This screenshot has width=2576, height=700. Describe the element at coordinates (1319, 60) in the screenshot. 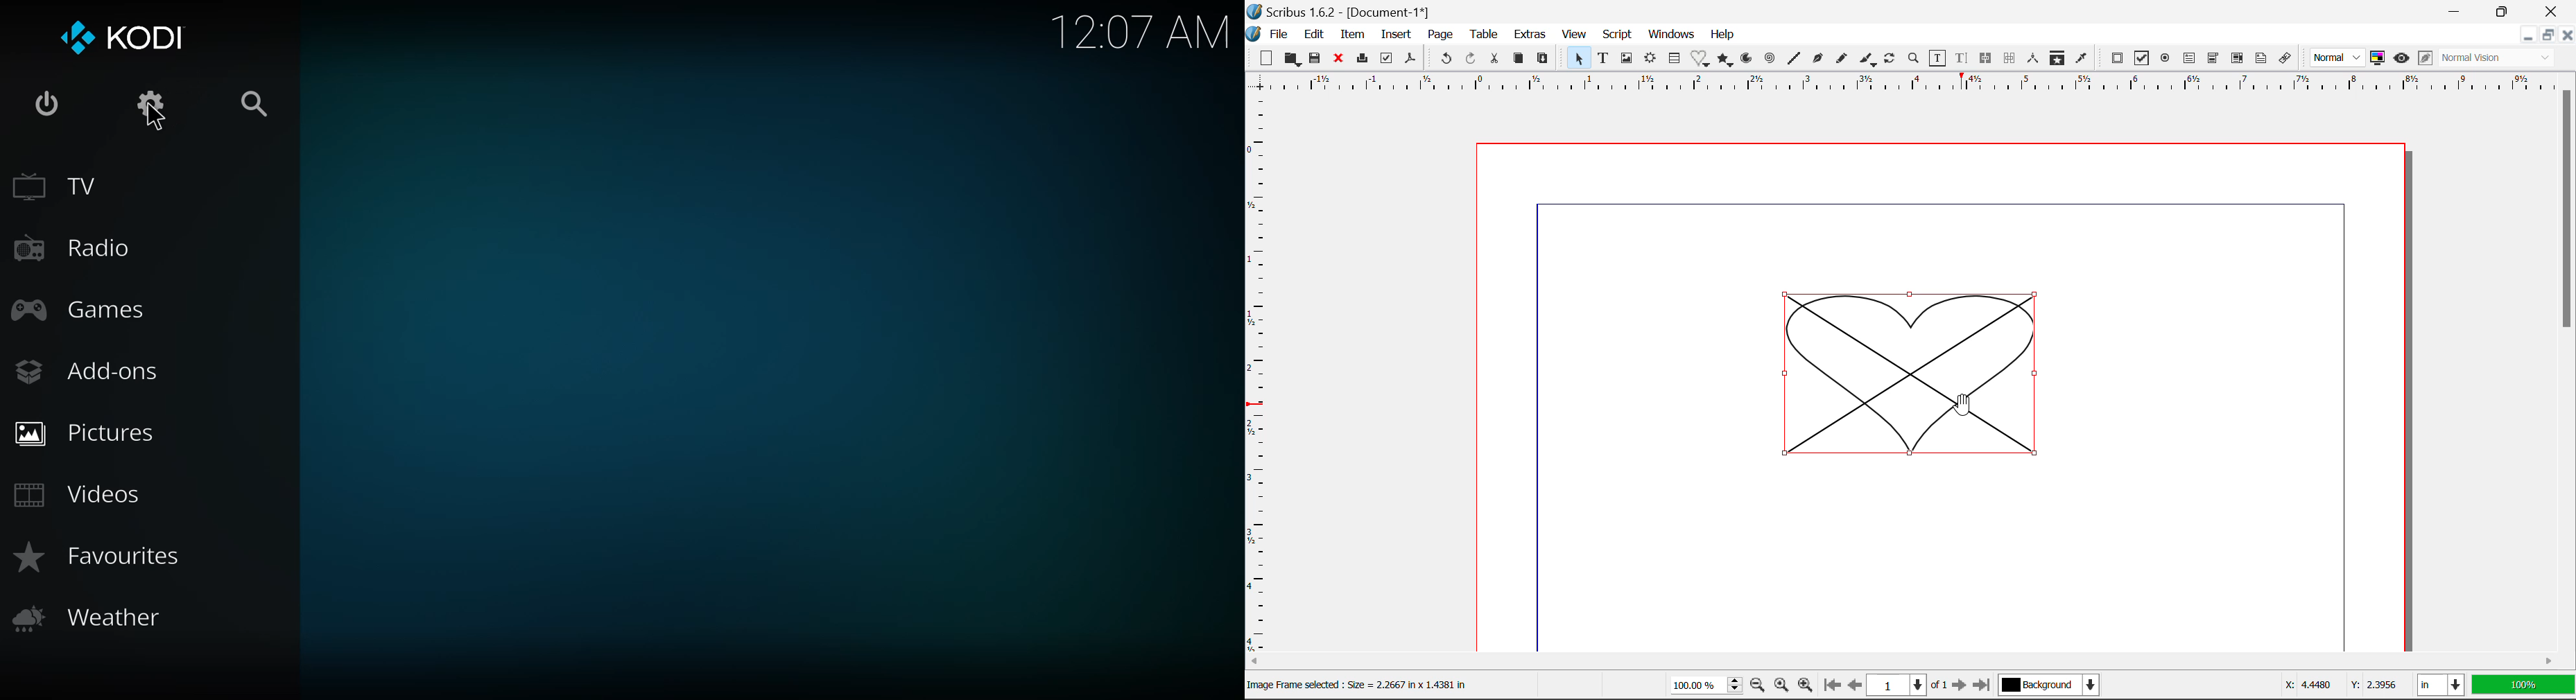

I see `Save` at that location.